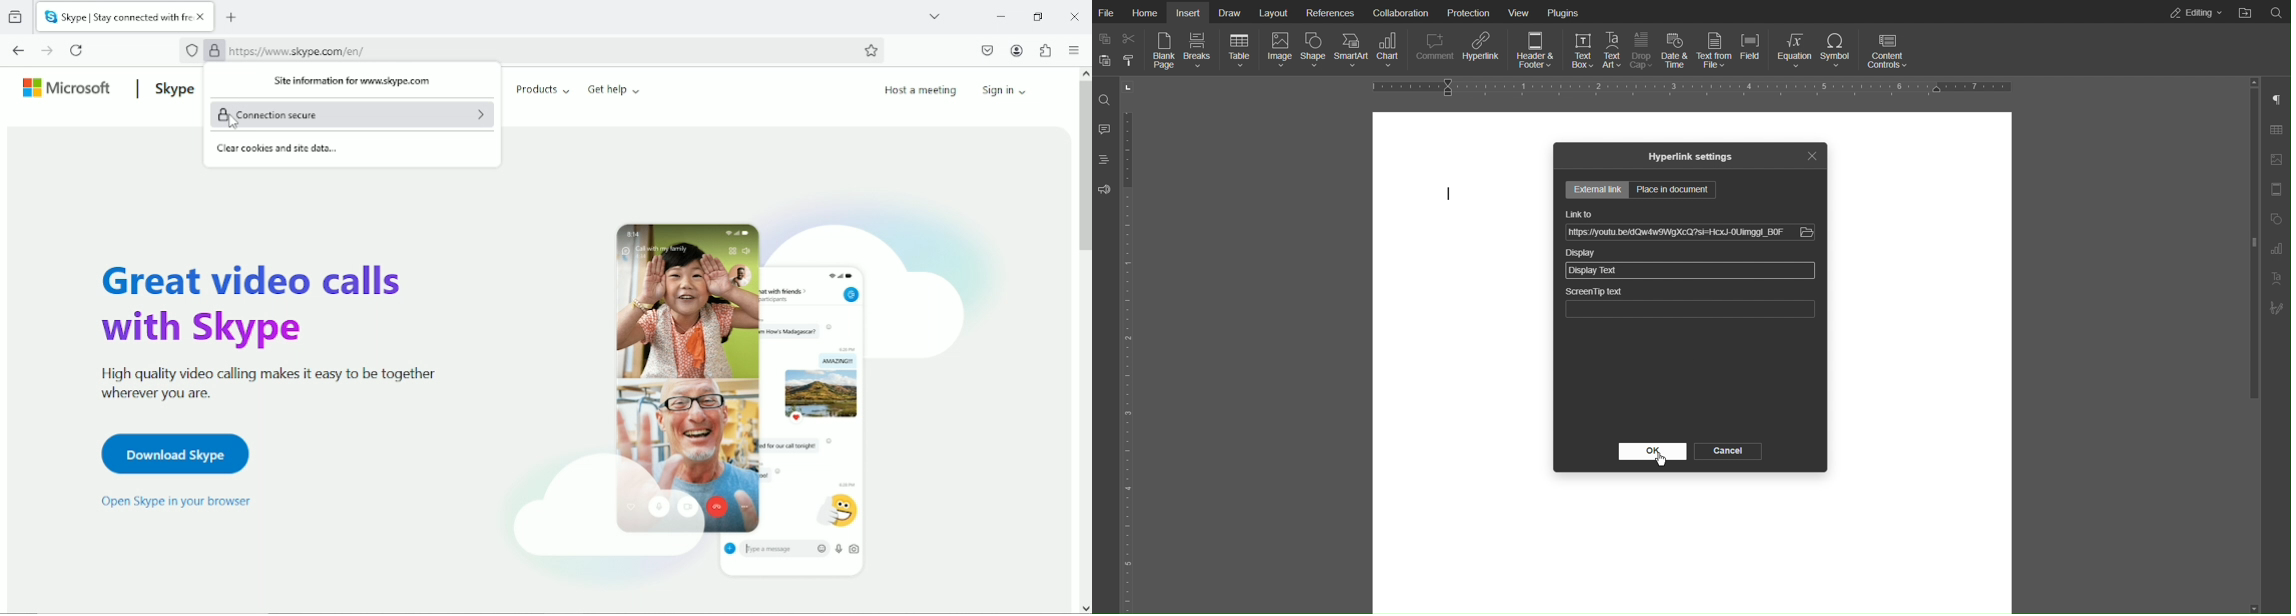 Image resolution: width=2296 pixels, height=616 pixels. Describe the element at coordinates (2276, 128) in the screenshot. I see `Table Settings` at that location.